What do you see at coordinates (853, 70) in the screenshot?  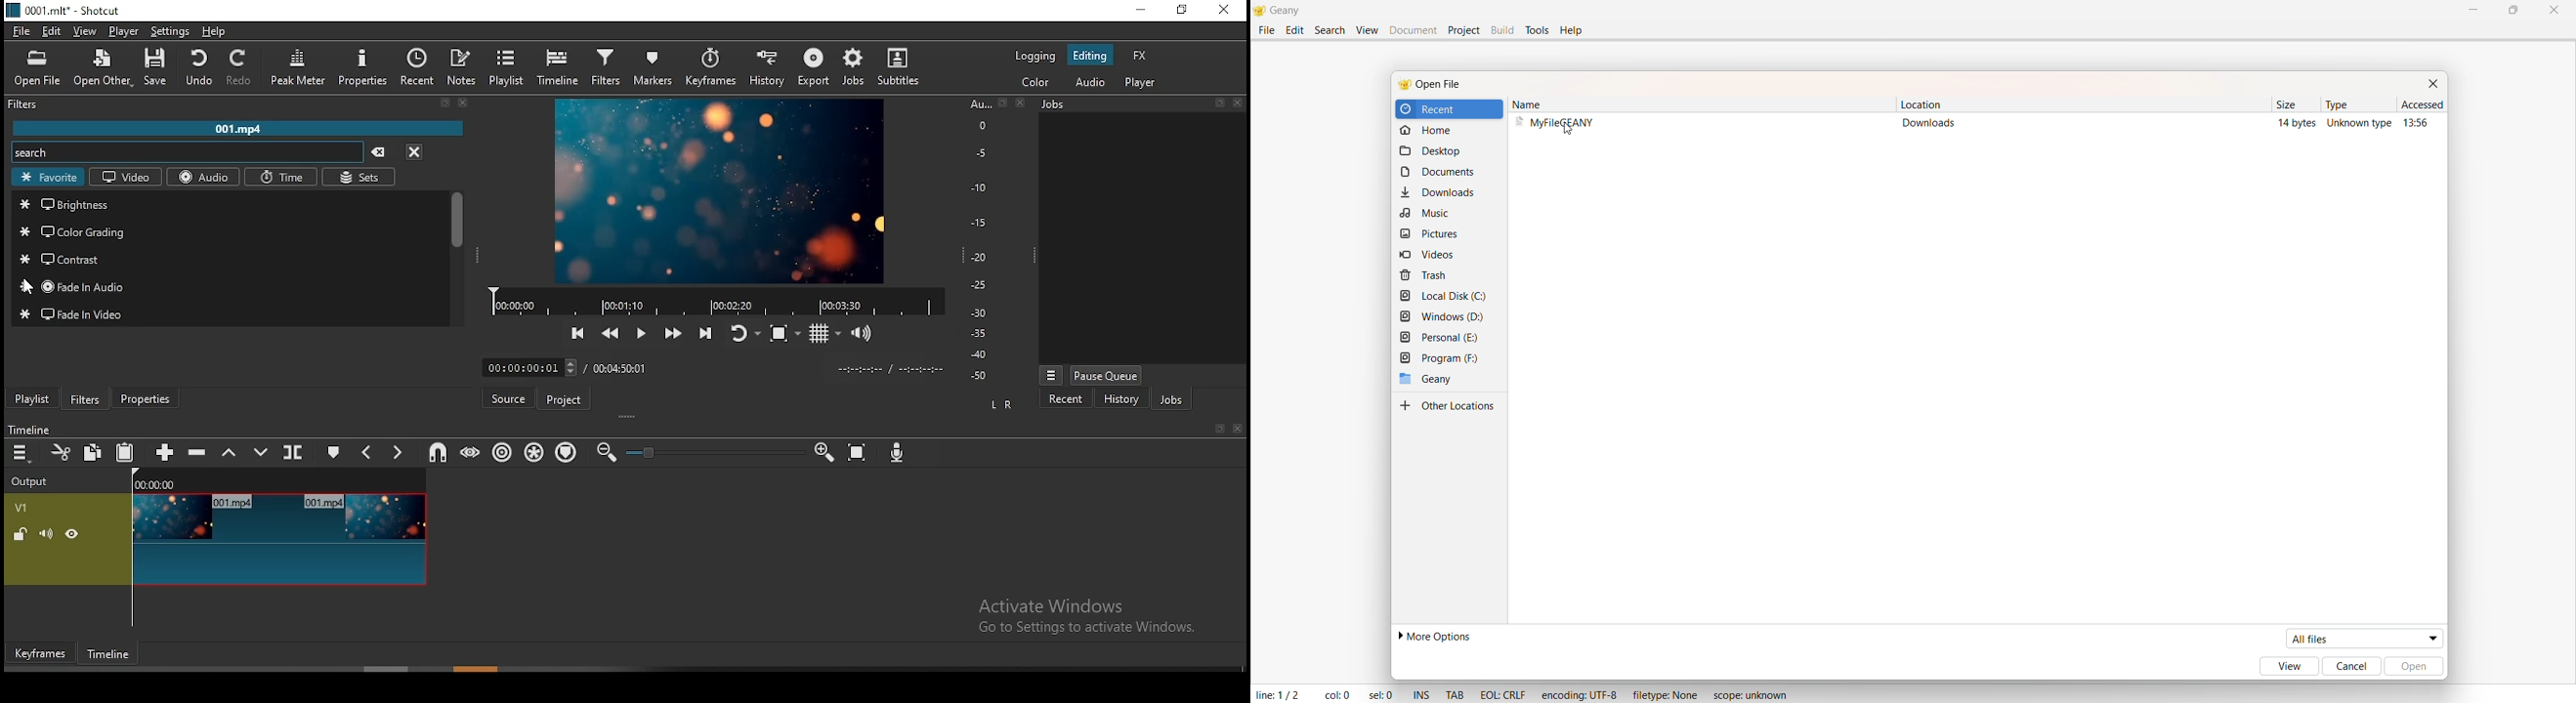 I see `jobs` at bounding box center [853, 70].